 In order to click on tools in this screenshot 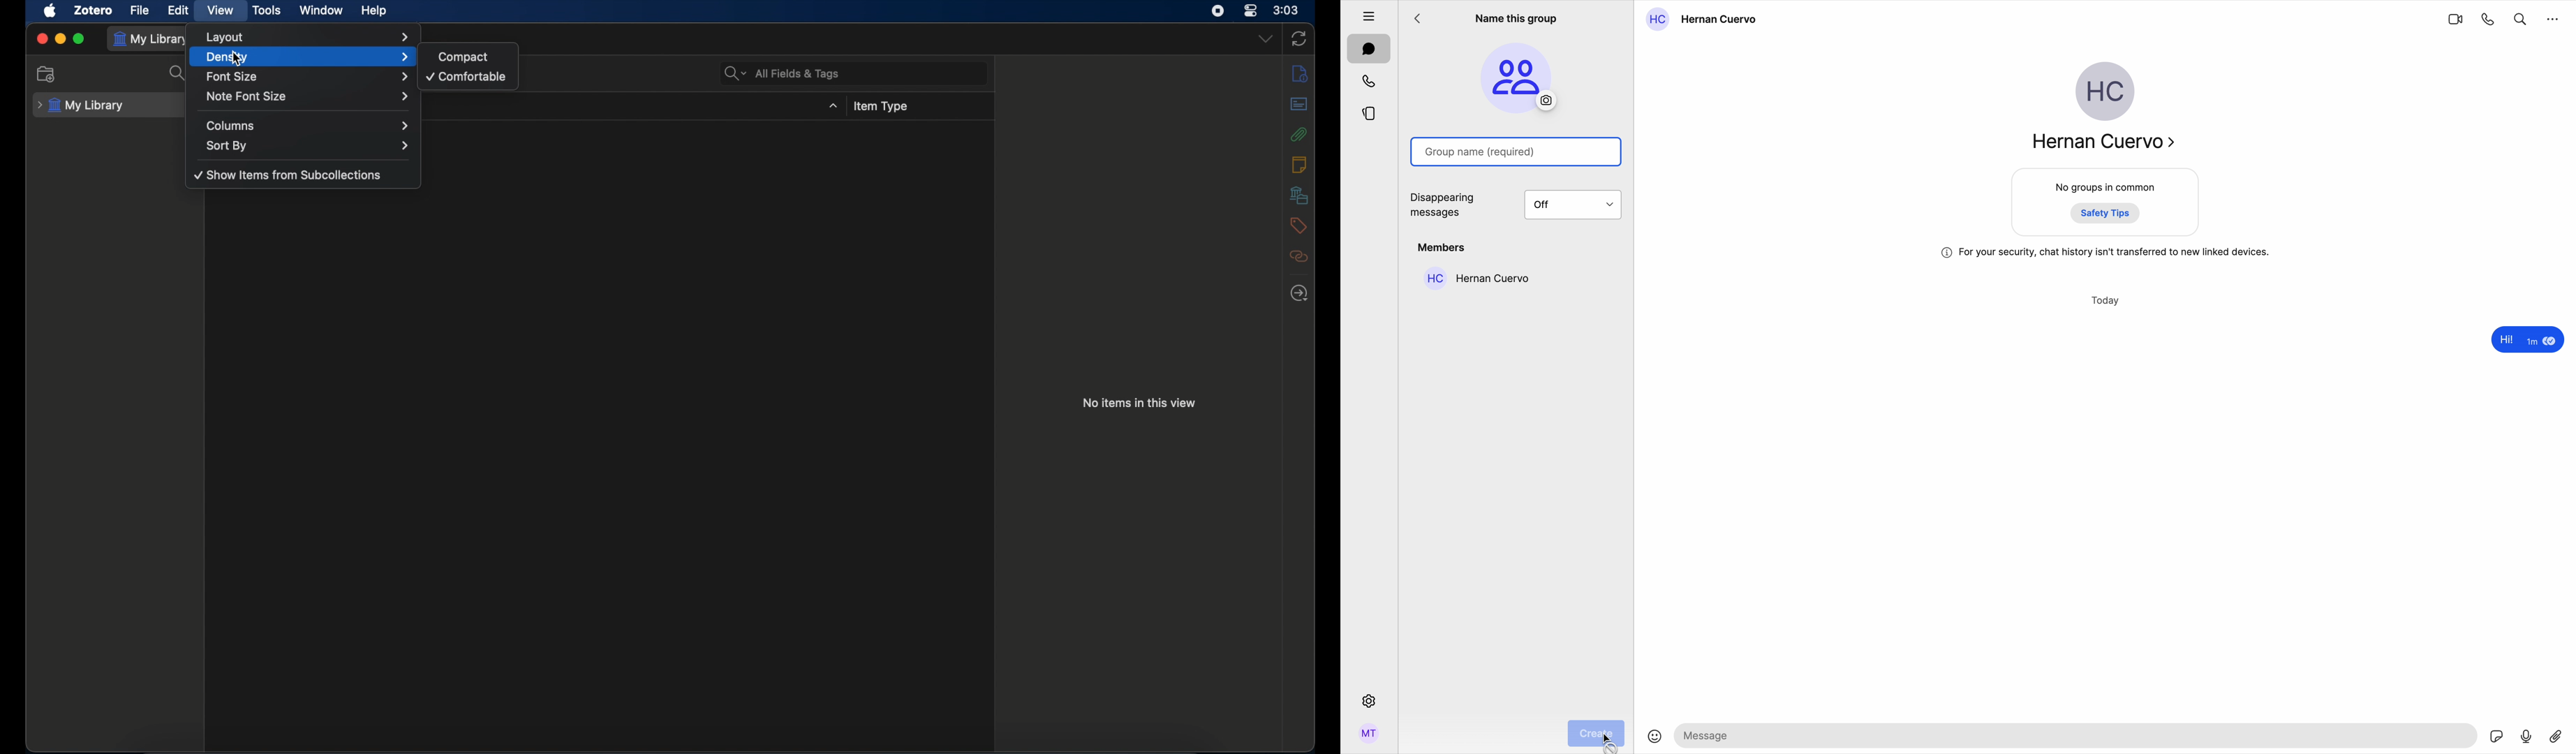, I will do `click(267, 10)`.